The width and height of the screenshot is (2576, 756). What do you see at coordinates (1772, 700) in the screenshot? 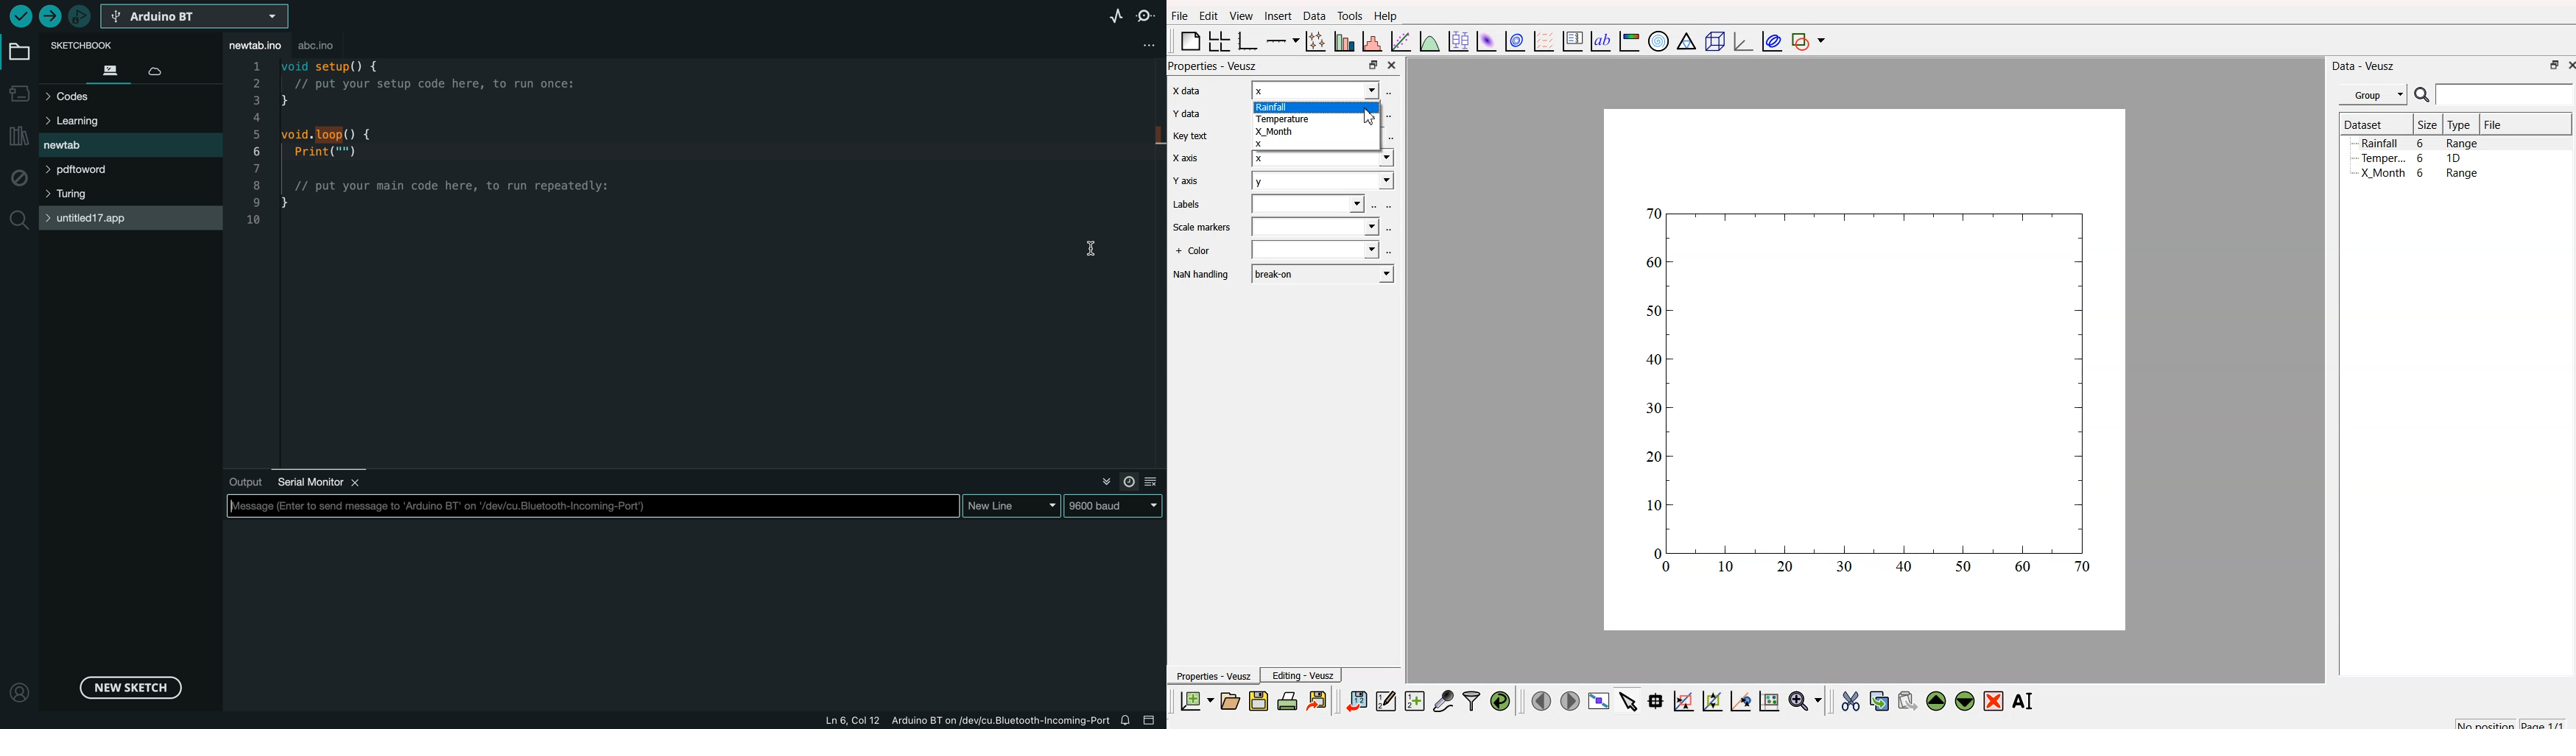
I see `reset graph axes` at bounding box center [1772, 700].